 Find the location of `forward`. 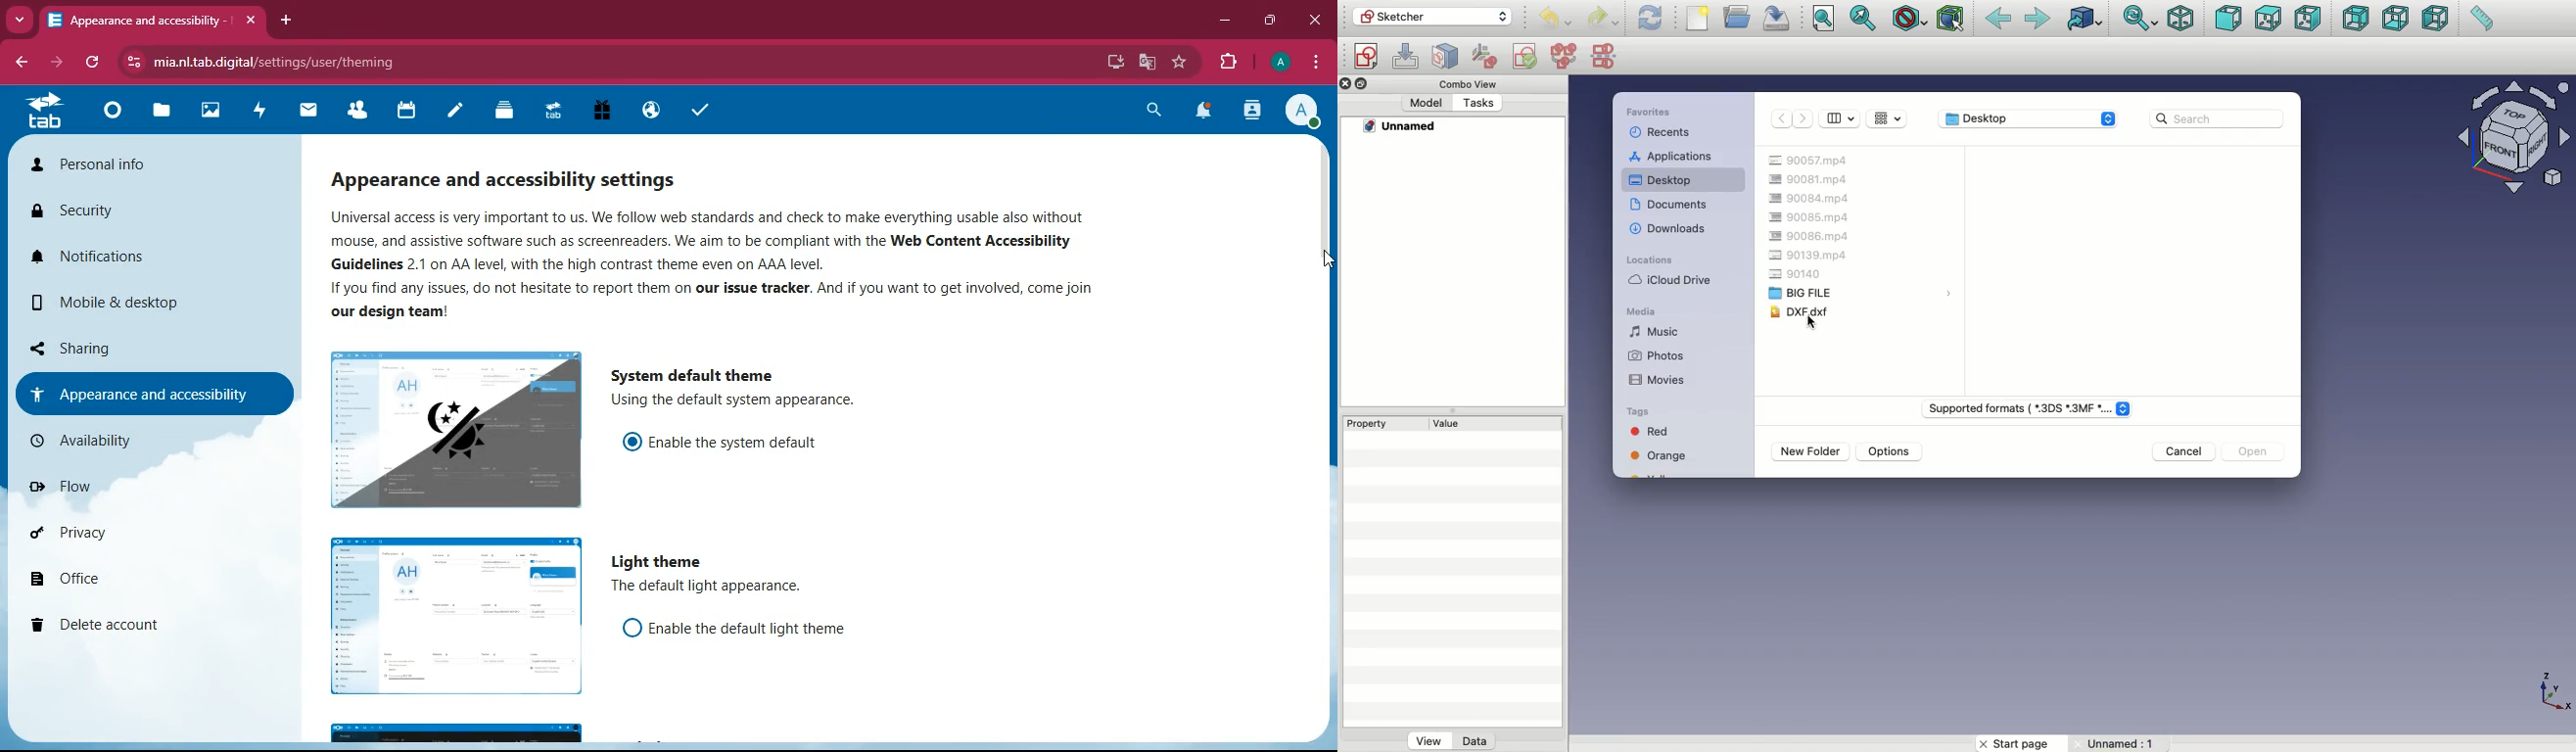

forward is located at coordinates (59, 65).